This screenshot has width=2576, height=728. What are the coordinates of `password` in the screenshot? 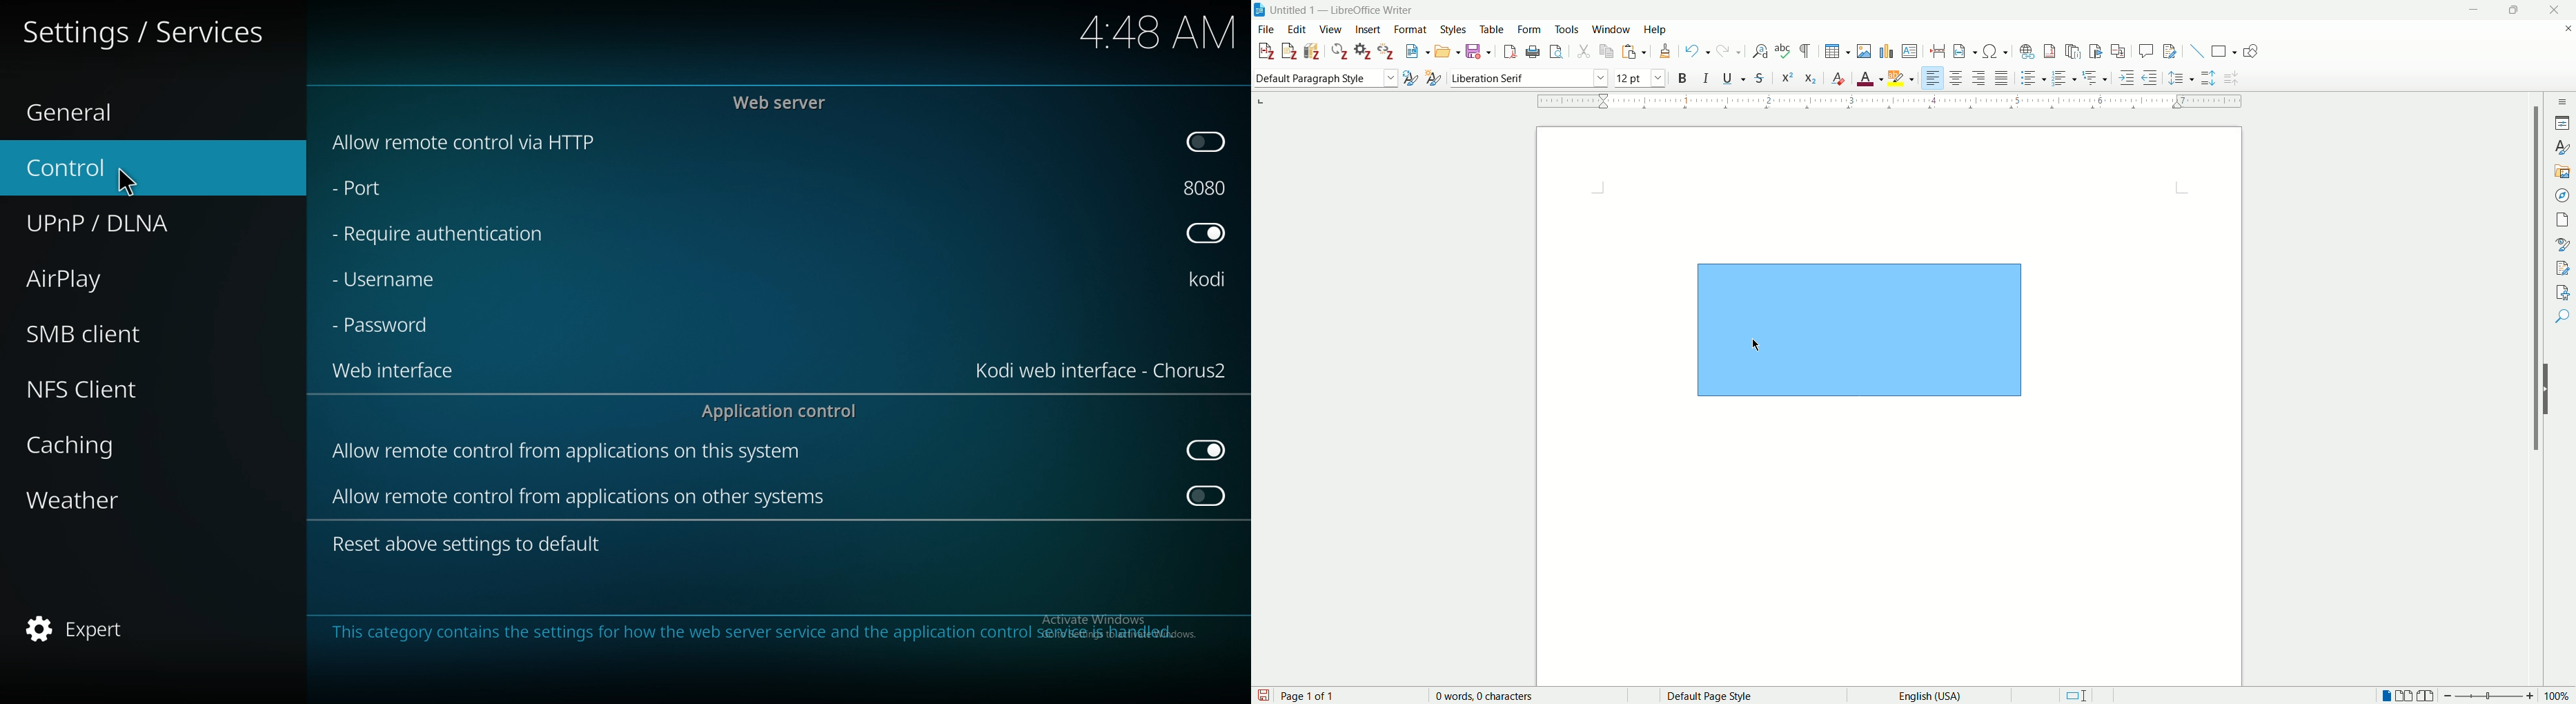 It's located at (390, 327).